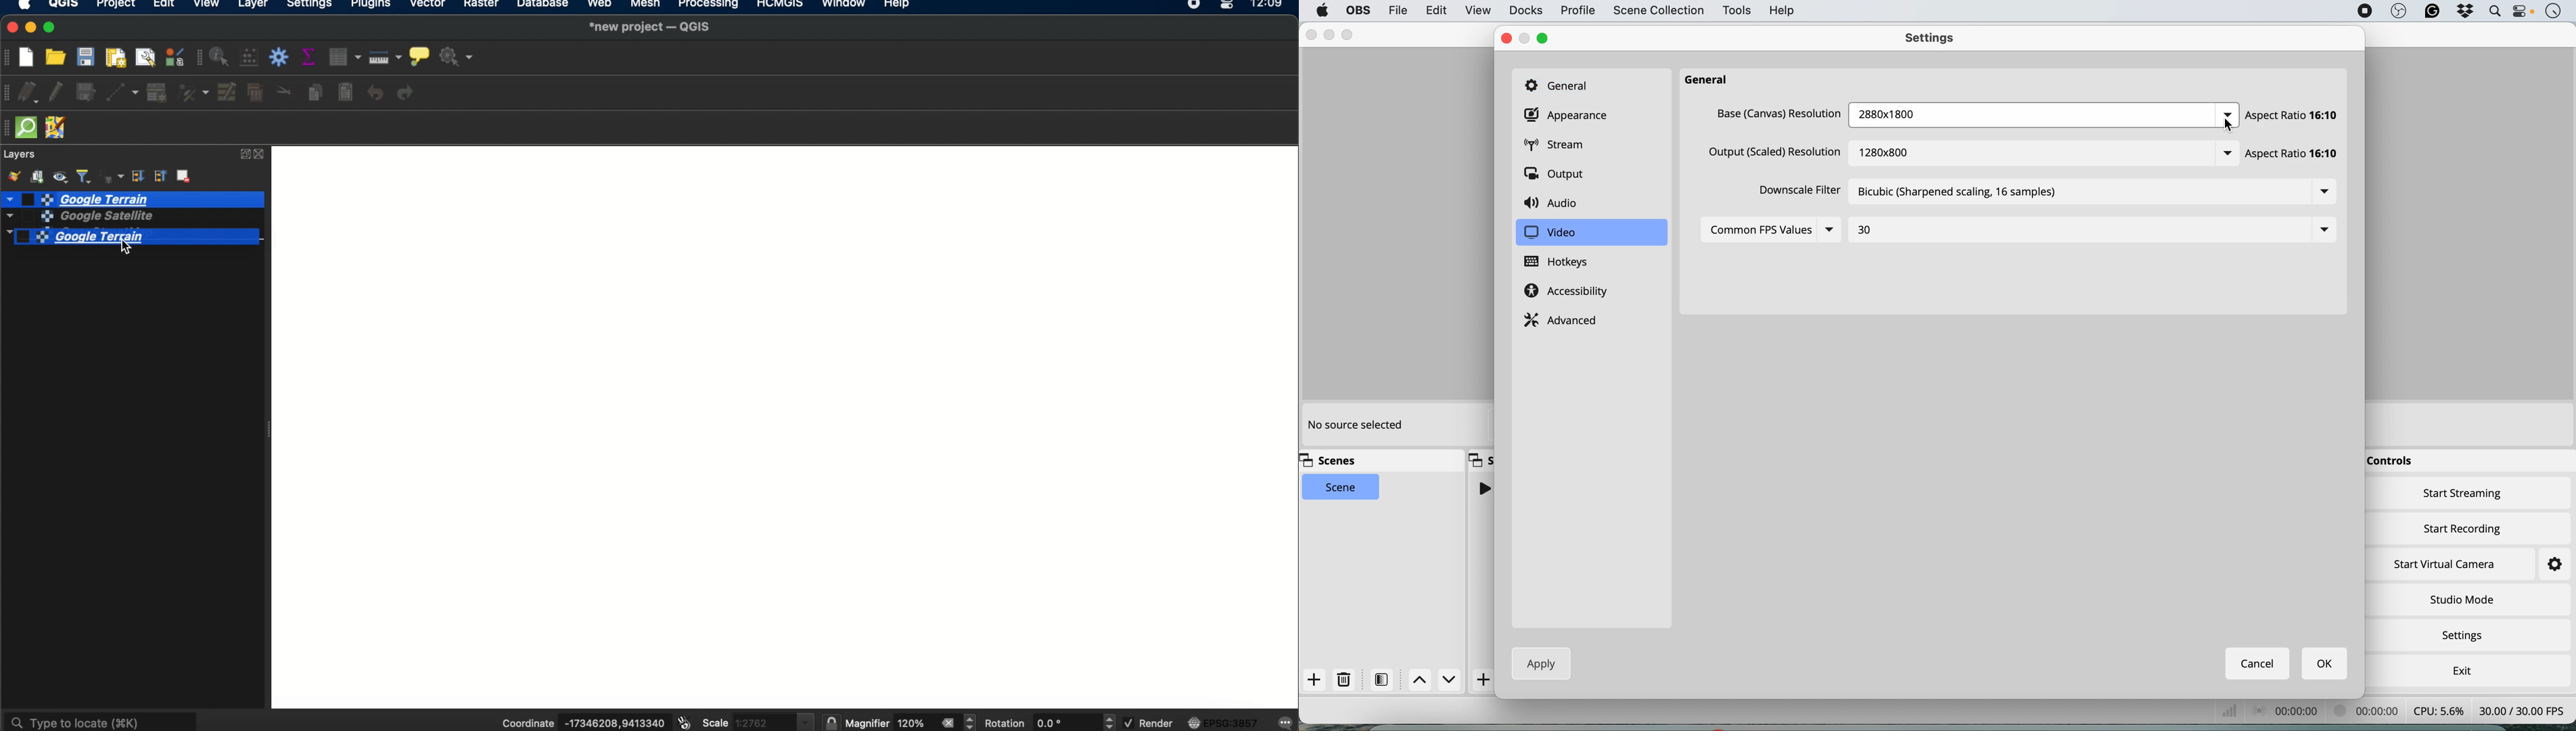 The height and width of the screenshot is (756, 2576). Describe the element at coordinates (2369, 712) in the screenshot. I see `video recording timestamp` at that location.